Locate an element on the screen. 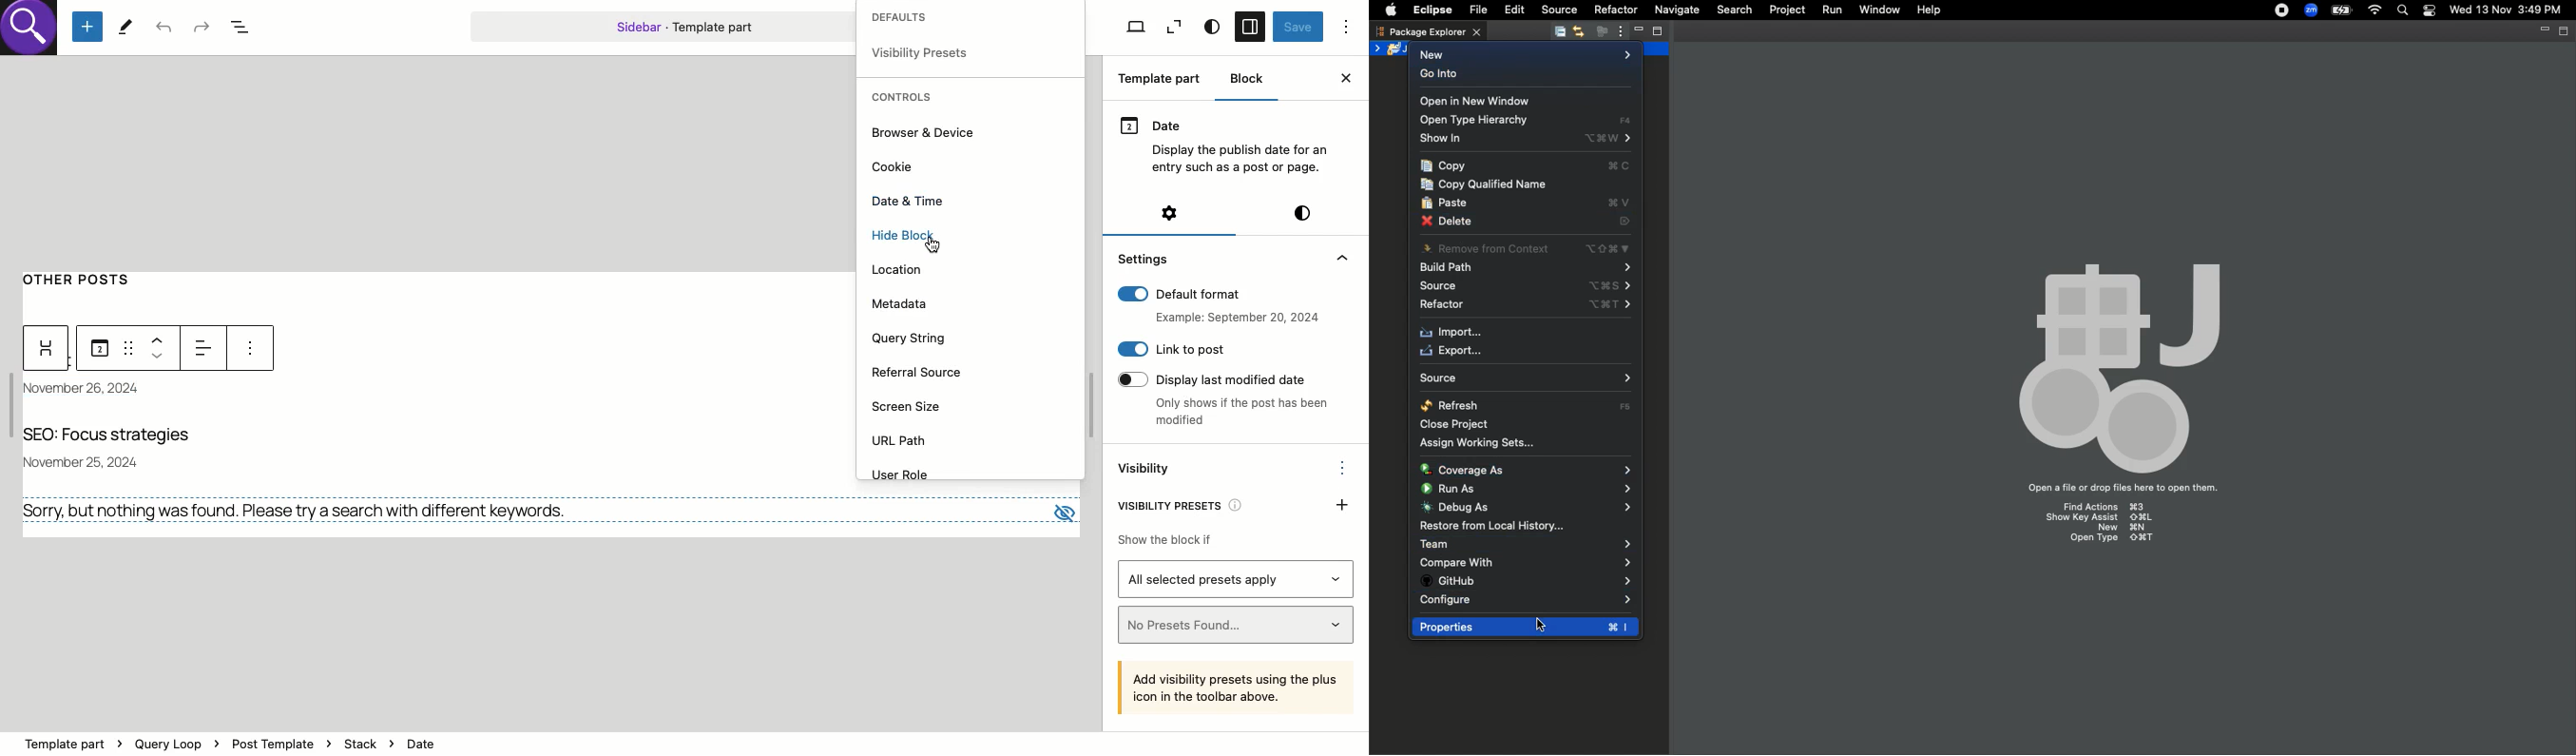  Add new block is located at coordinates (87, 28).